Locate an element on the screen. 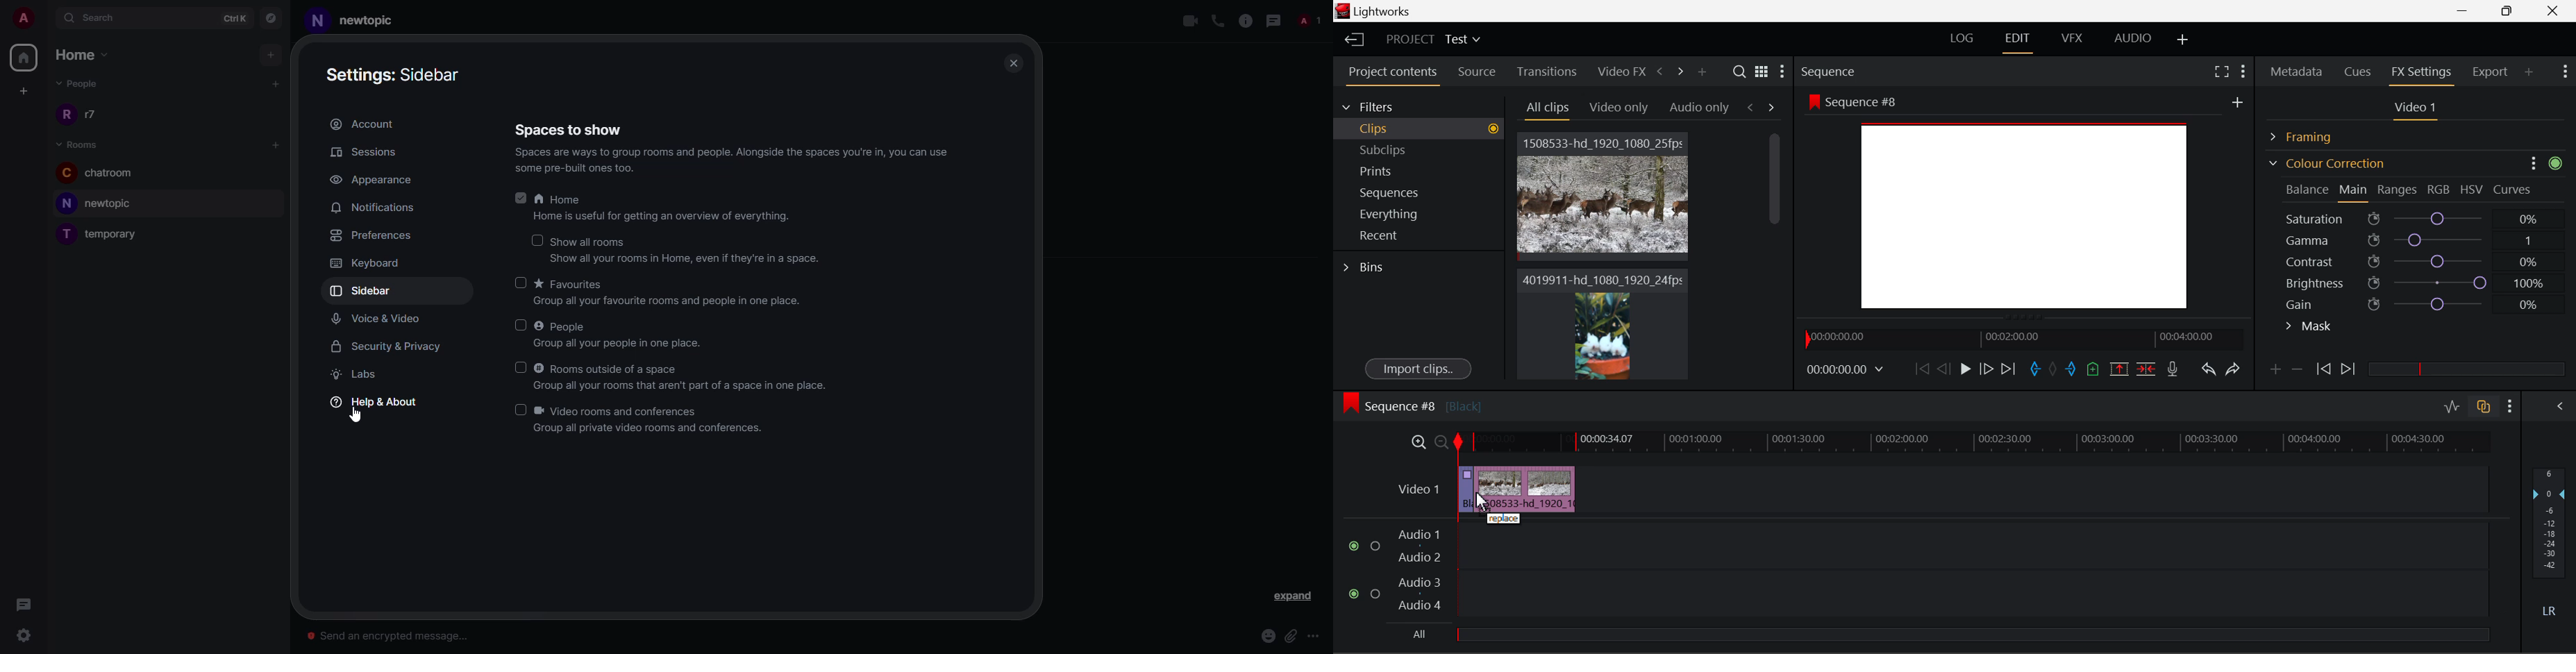 The image size is (2576, 672). sessions is located at coordinates (376, 152).